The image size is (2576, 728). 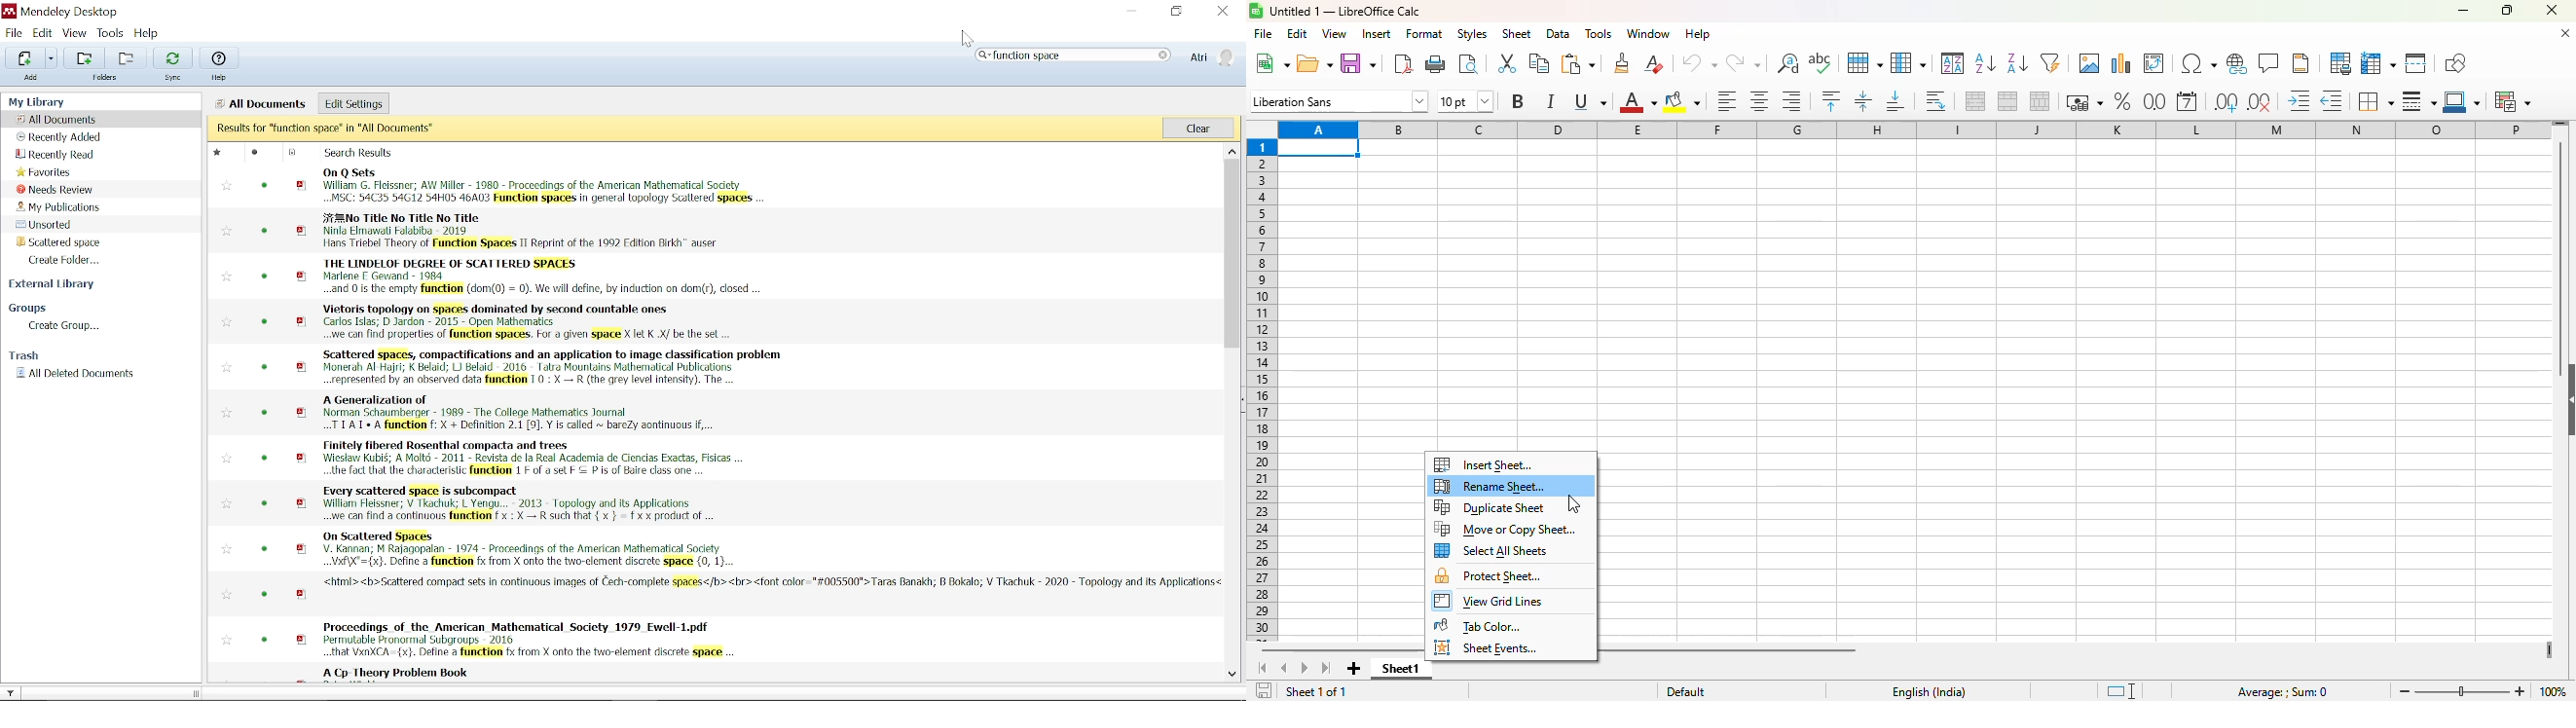 I want to click on THE LINDELOF DEGREE OF SCAT TERED SPACES
Marlene [ Geviand - 1084.
and 0 is the empty function (dom(0) = 0). We will define, by induction on dom(r), closed, so click(x=737, y=277).